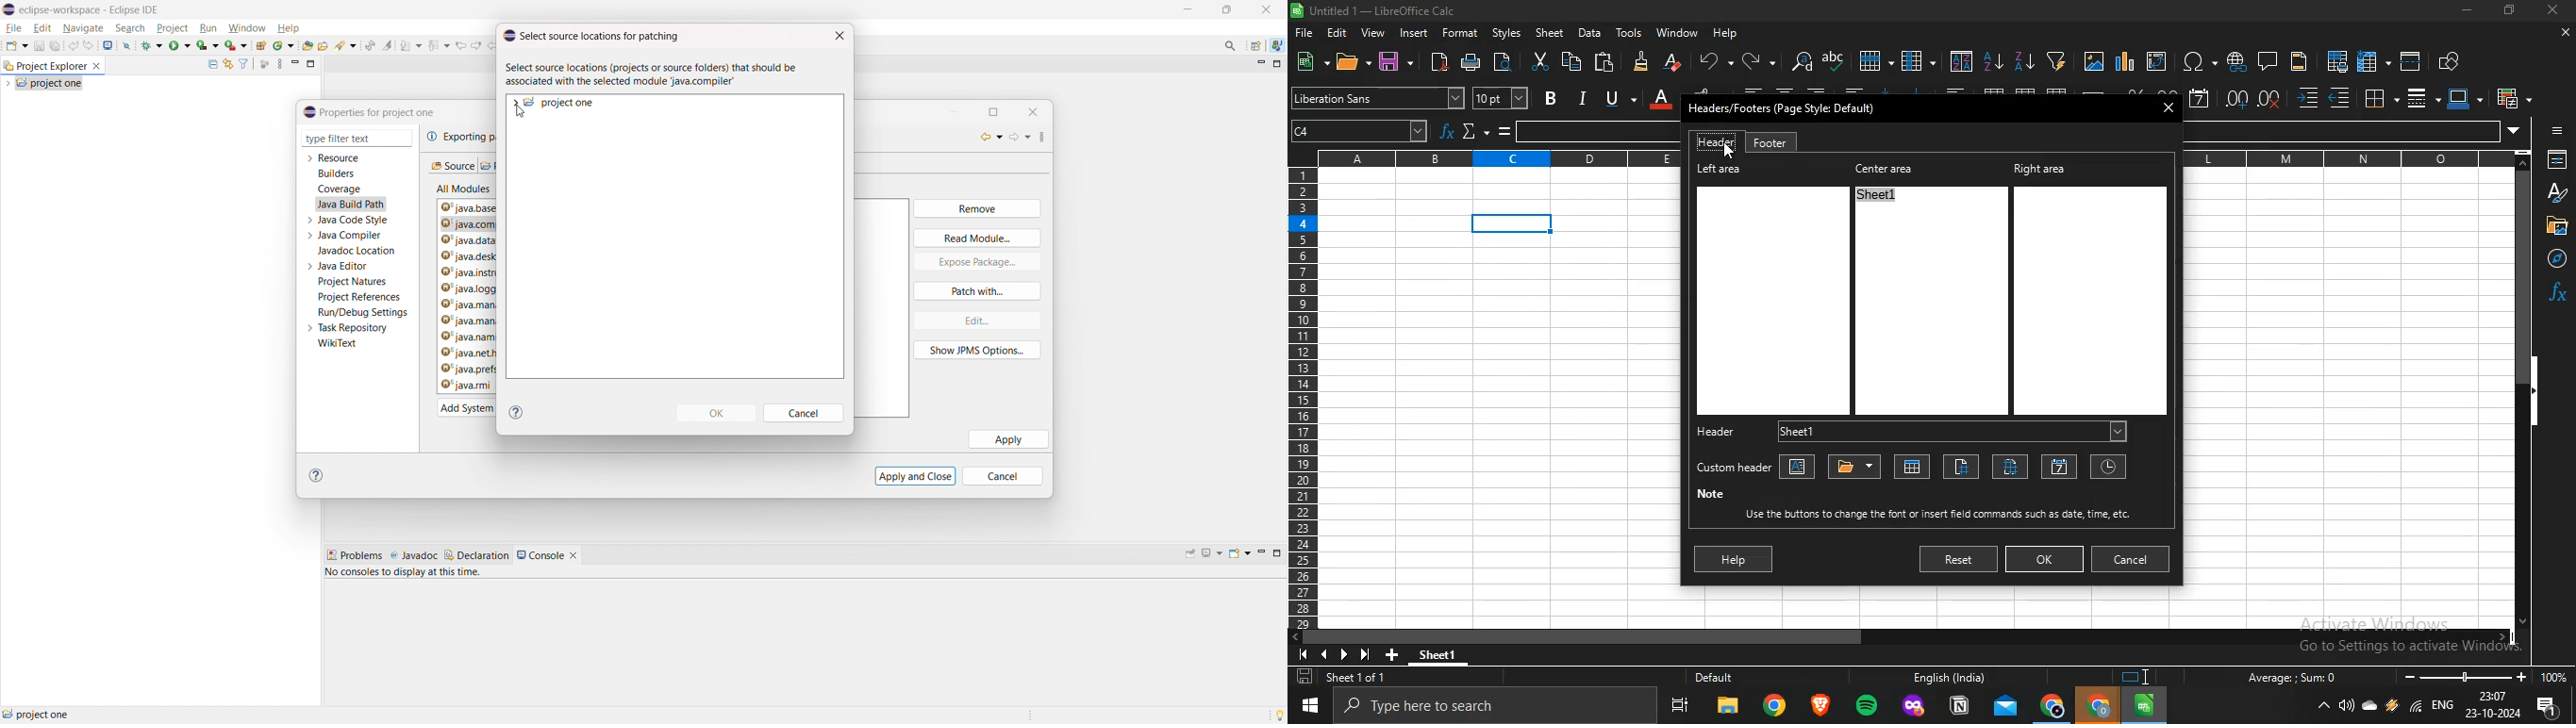  Describe the element at coordinates (1588, 32) in the screenshot. I see `data` at that location.